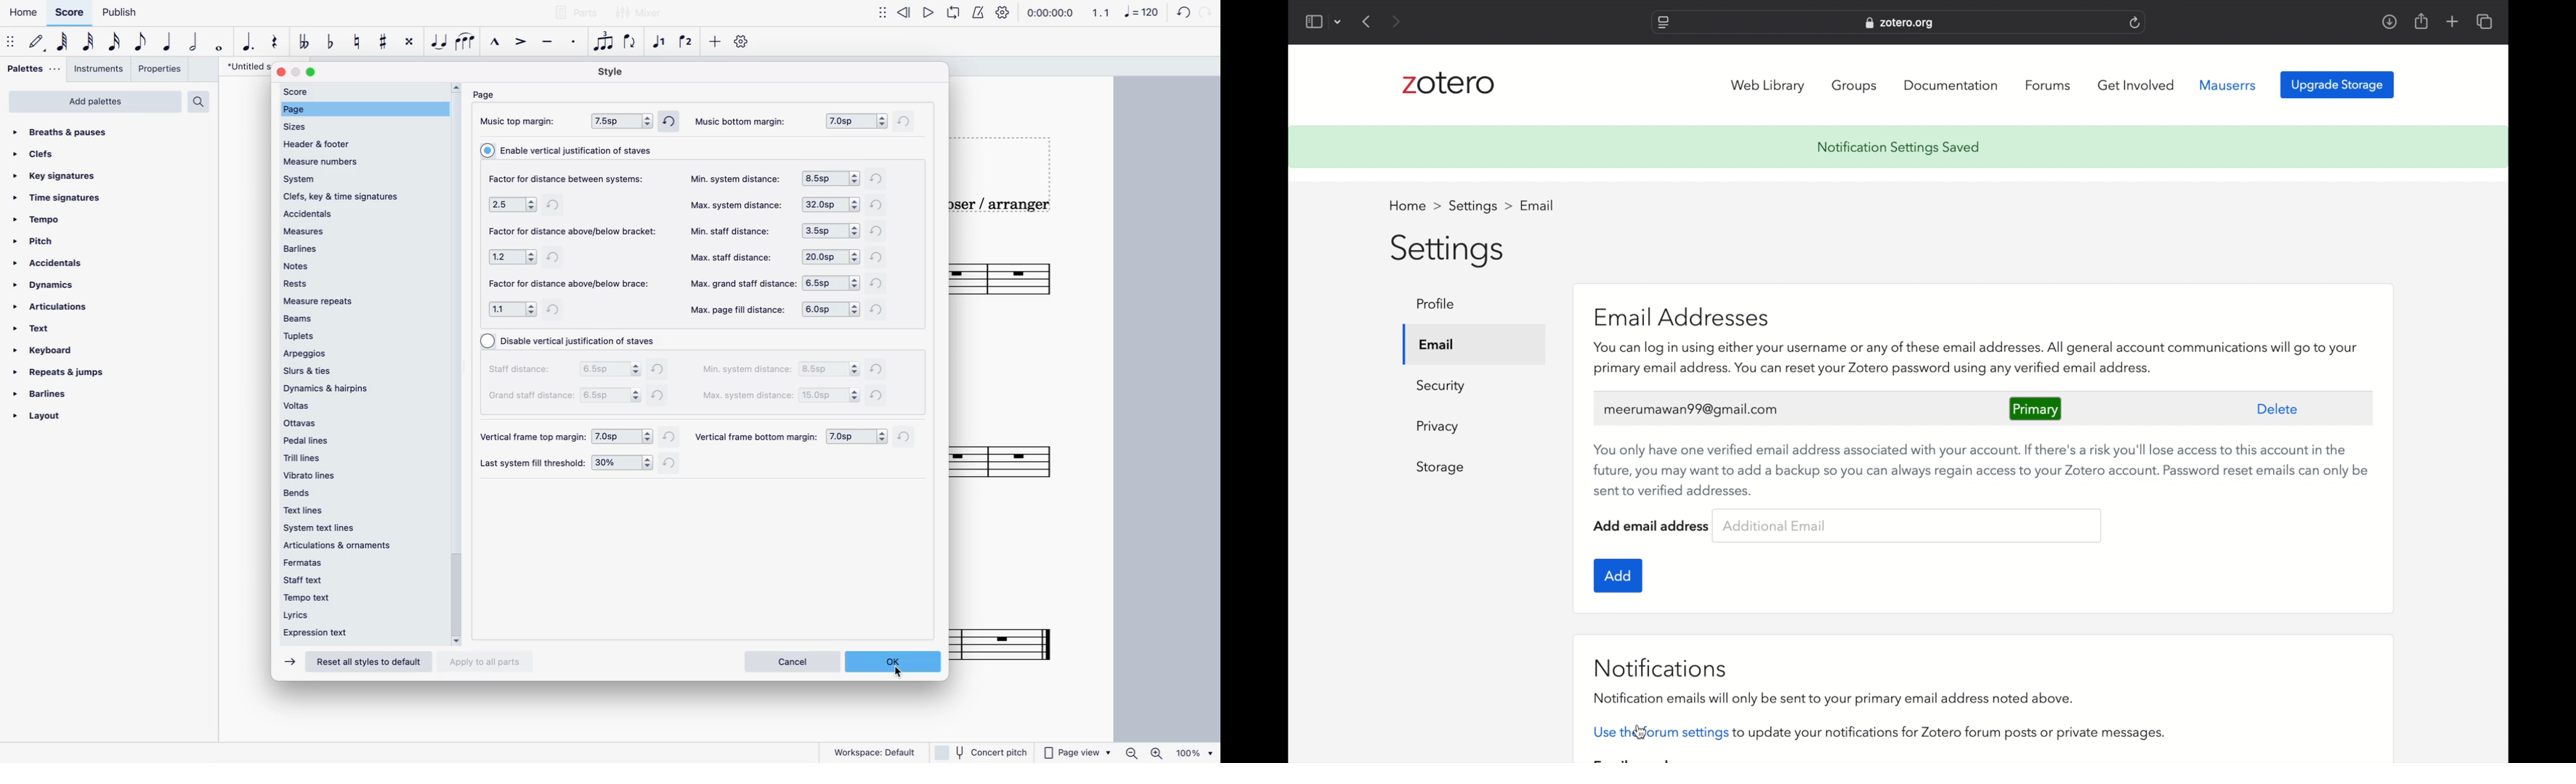  I want to click on scroll bar, so click(457, 360).